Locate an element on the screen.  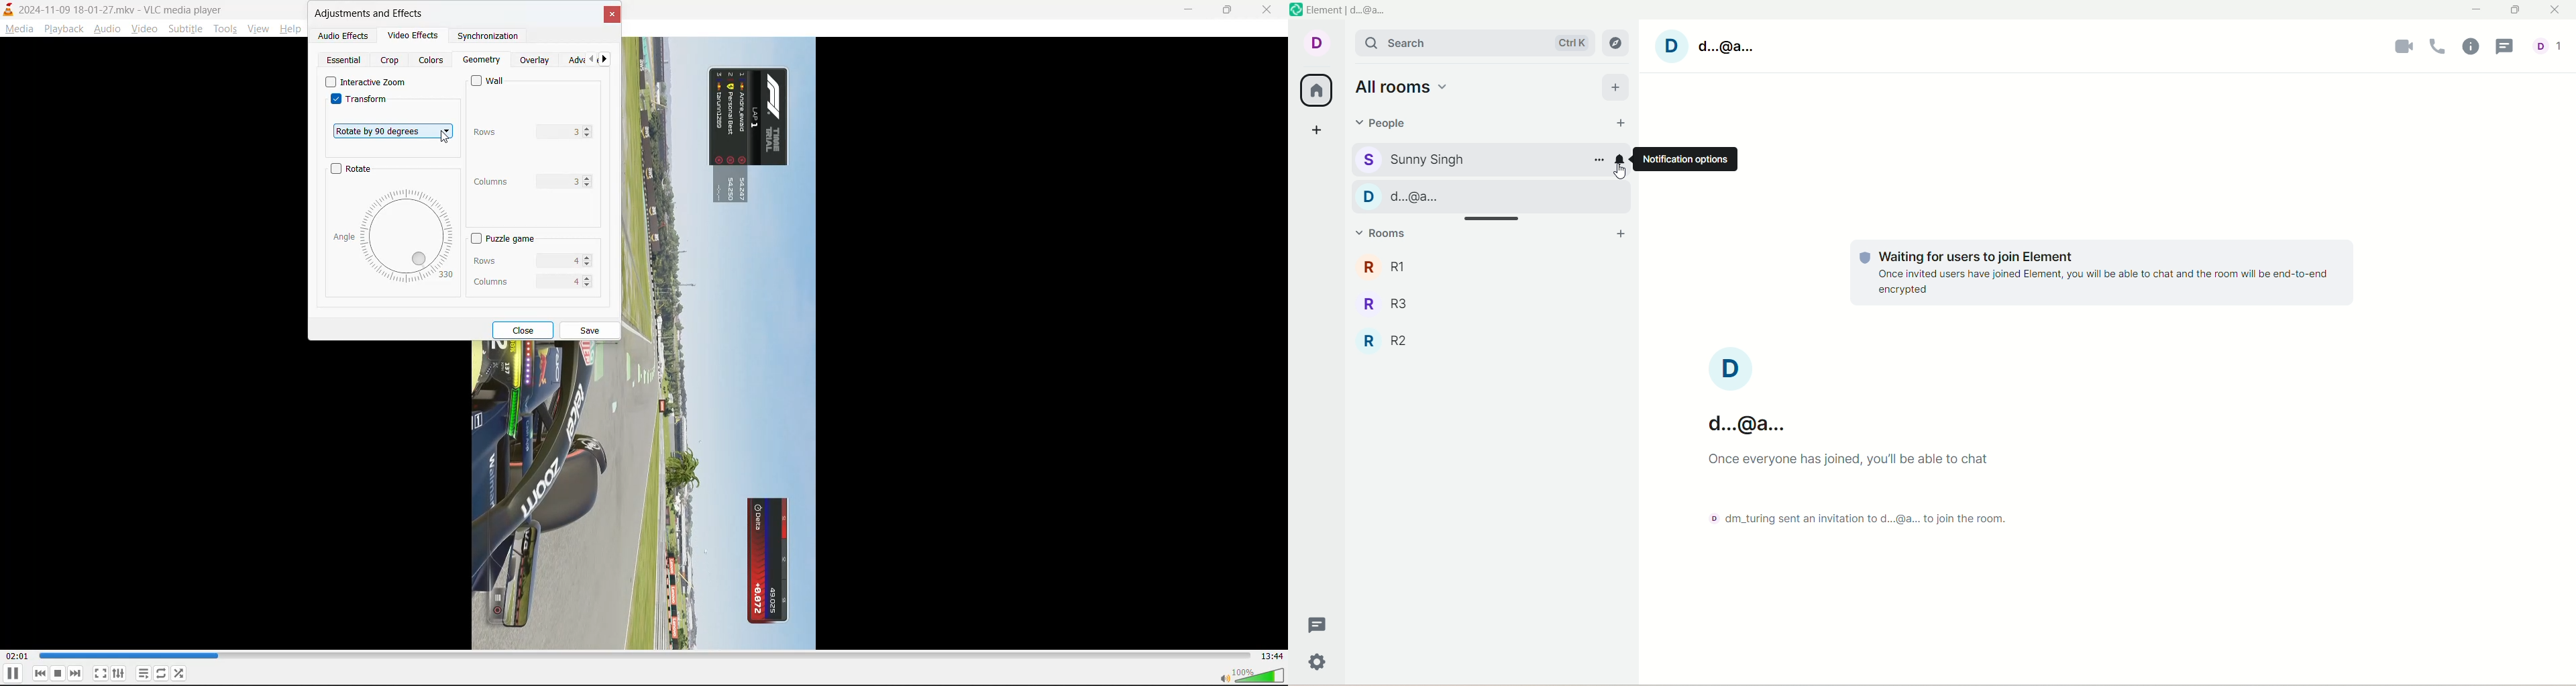
playback is located at coordinates (61, 27).